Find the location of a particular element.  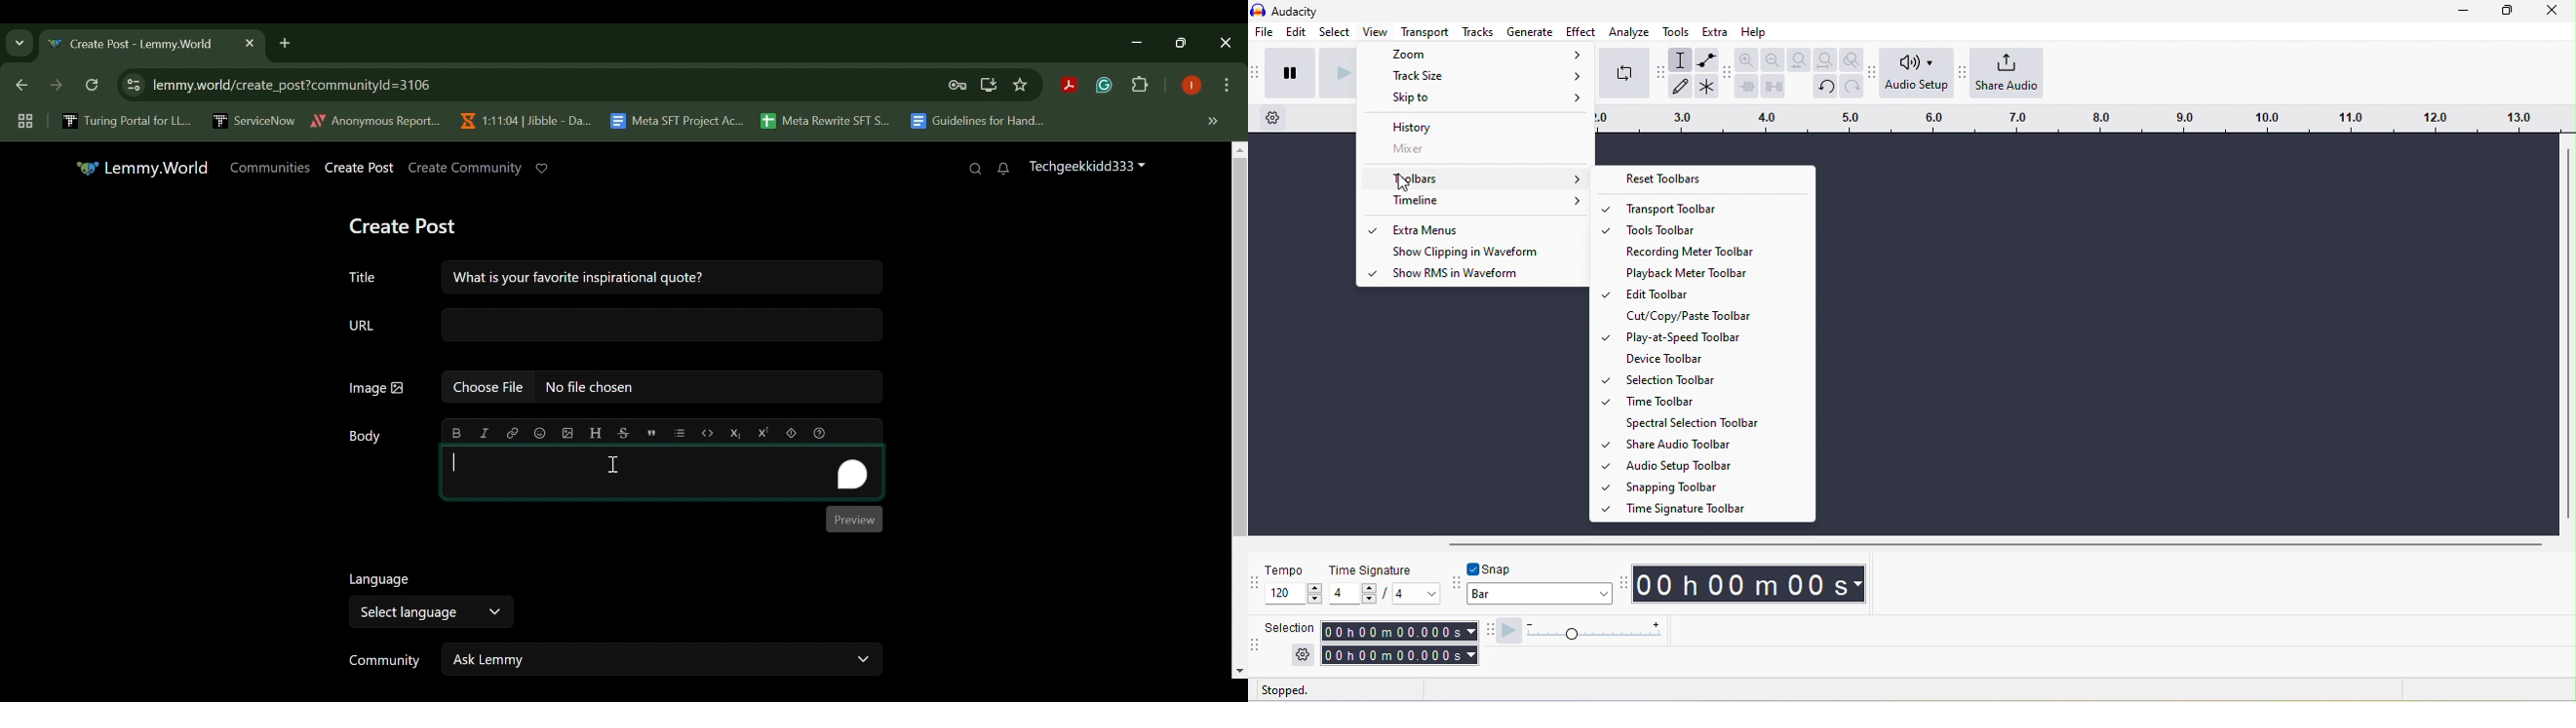

URL is located at coordinates (614, 326).